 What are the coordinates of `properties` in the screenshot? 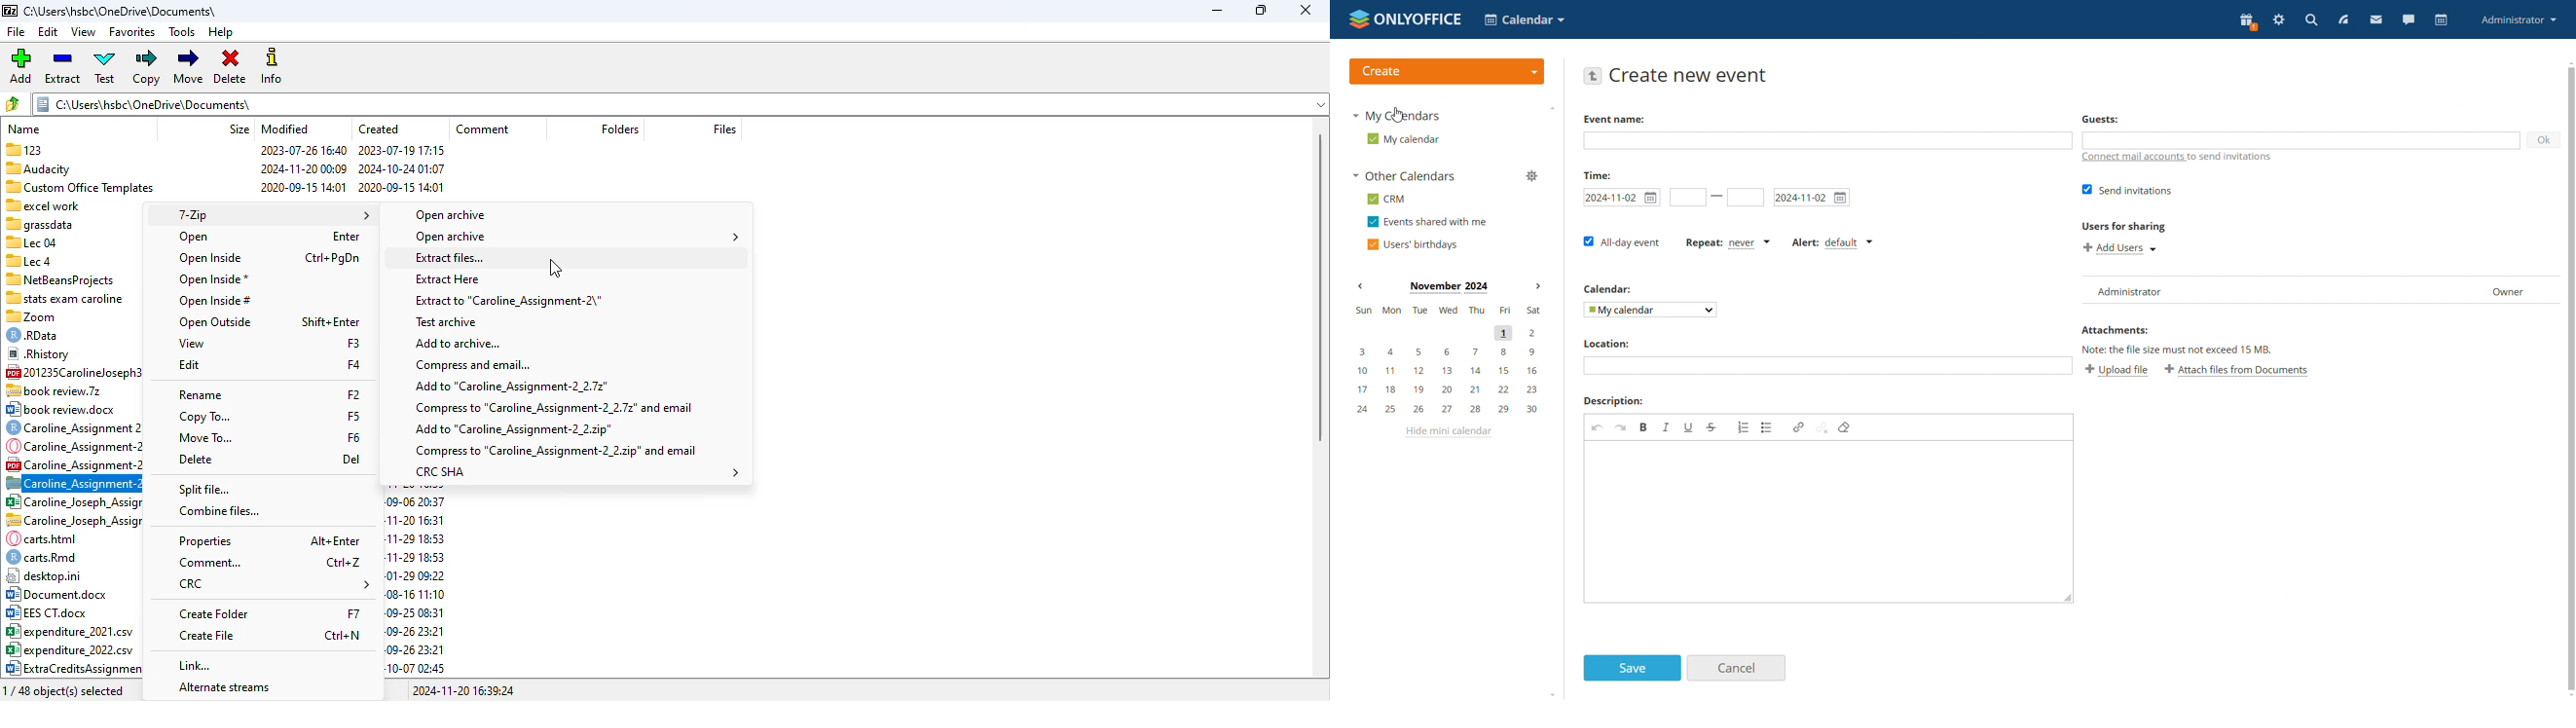 It's located at (203, 541).